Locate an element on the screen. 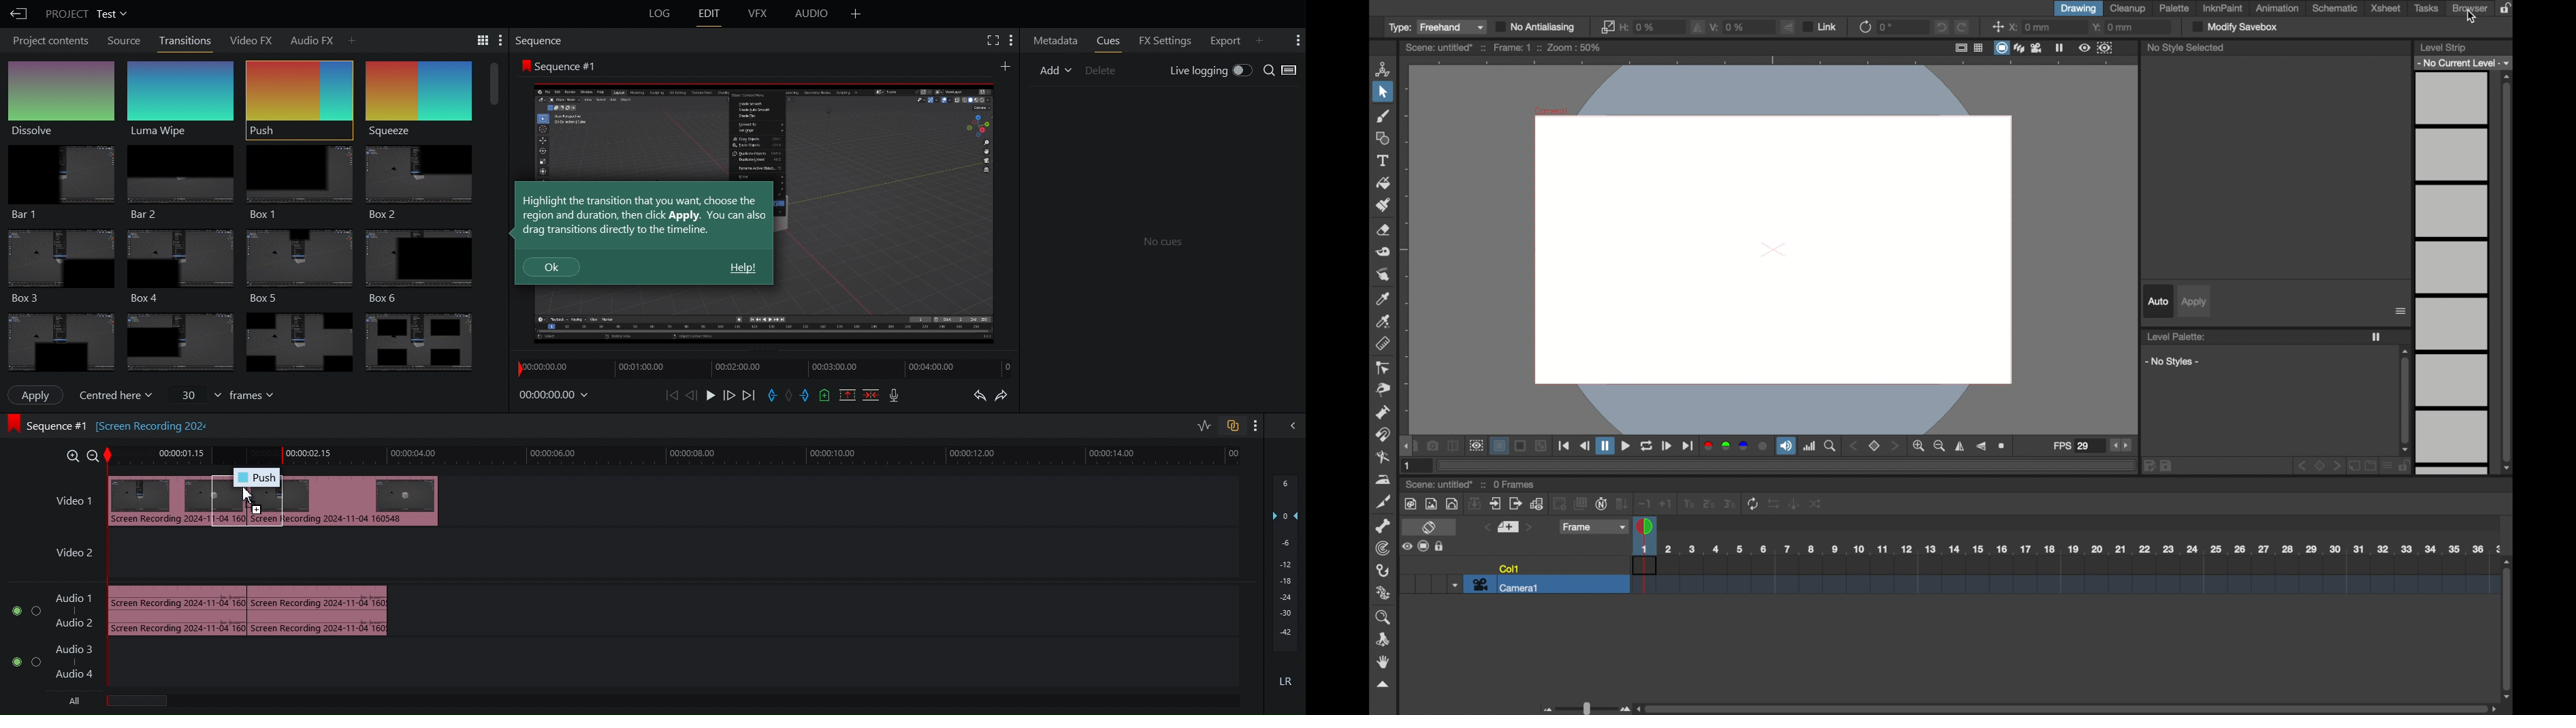 The width and height of the screenshot is (2576, 728). Apply is located at coordinates (37, 394).